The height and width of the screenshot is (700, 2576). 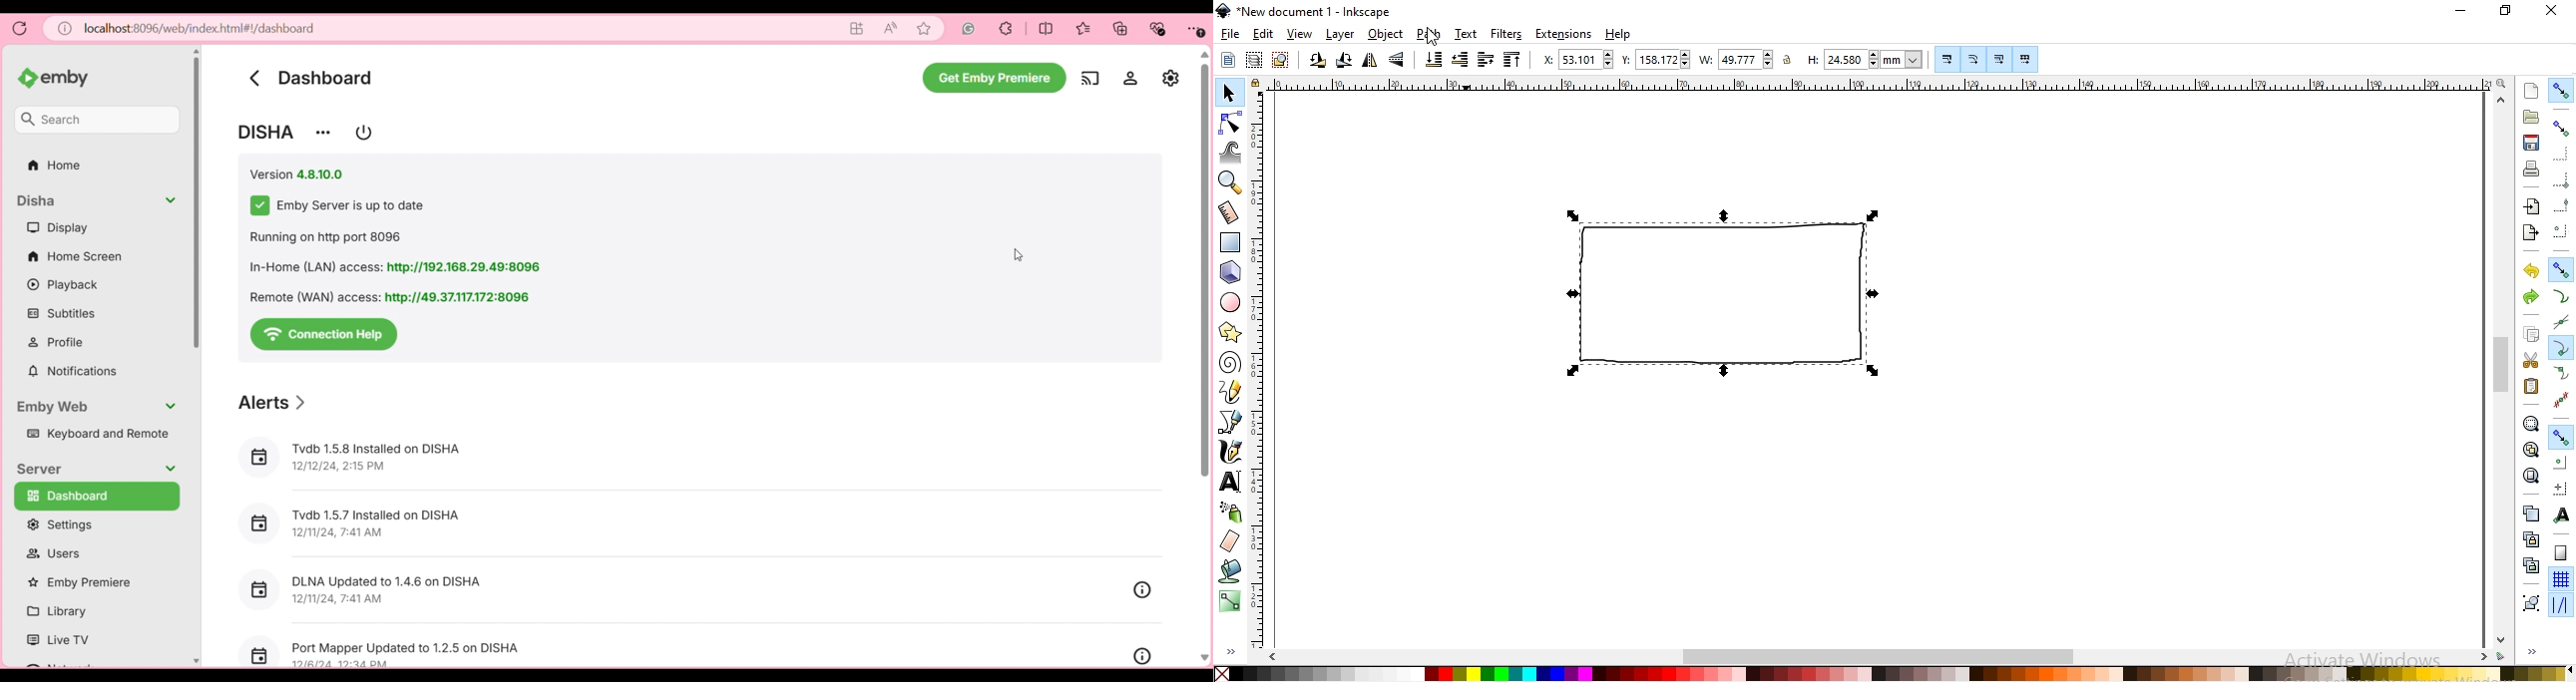 I want to click on create new document fro default template, so click(x=2530, y=92).